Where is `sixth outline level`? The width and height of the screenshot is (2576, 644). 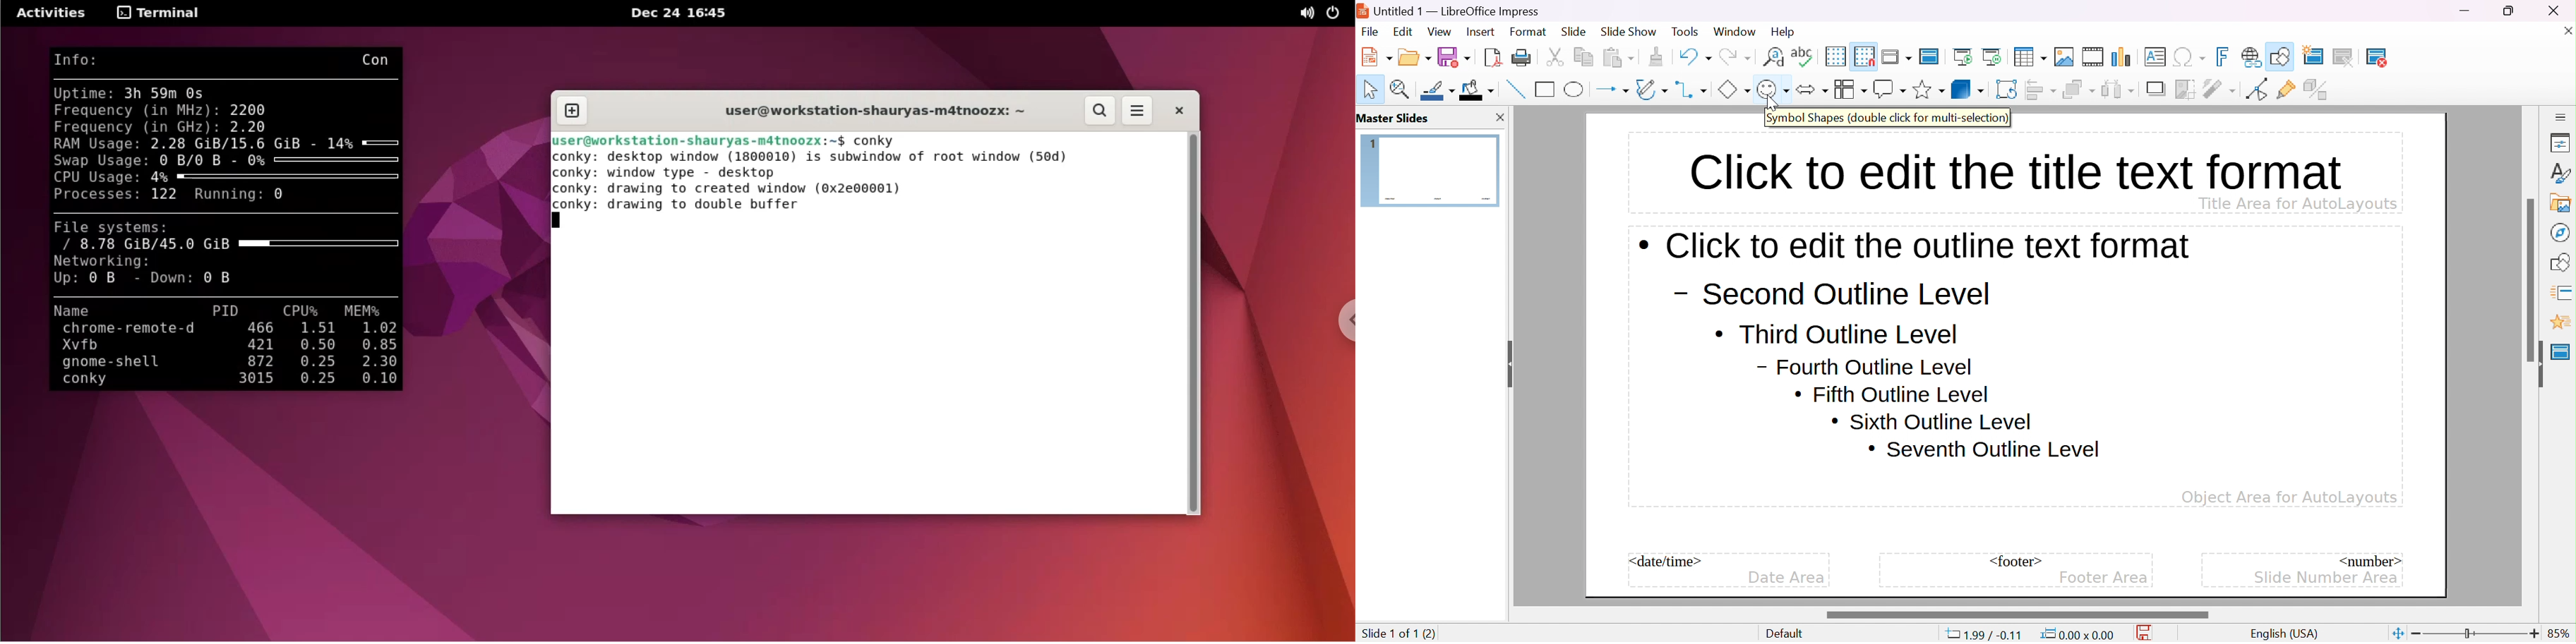
sixth outline level is located at coordinates (1893, 395).